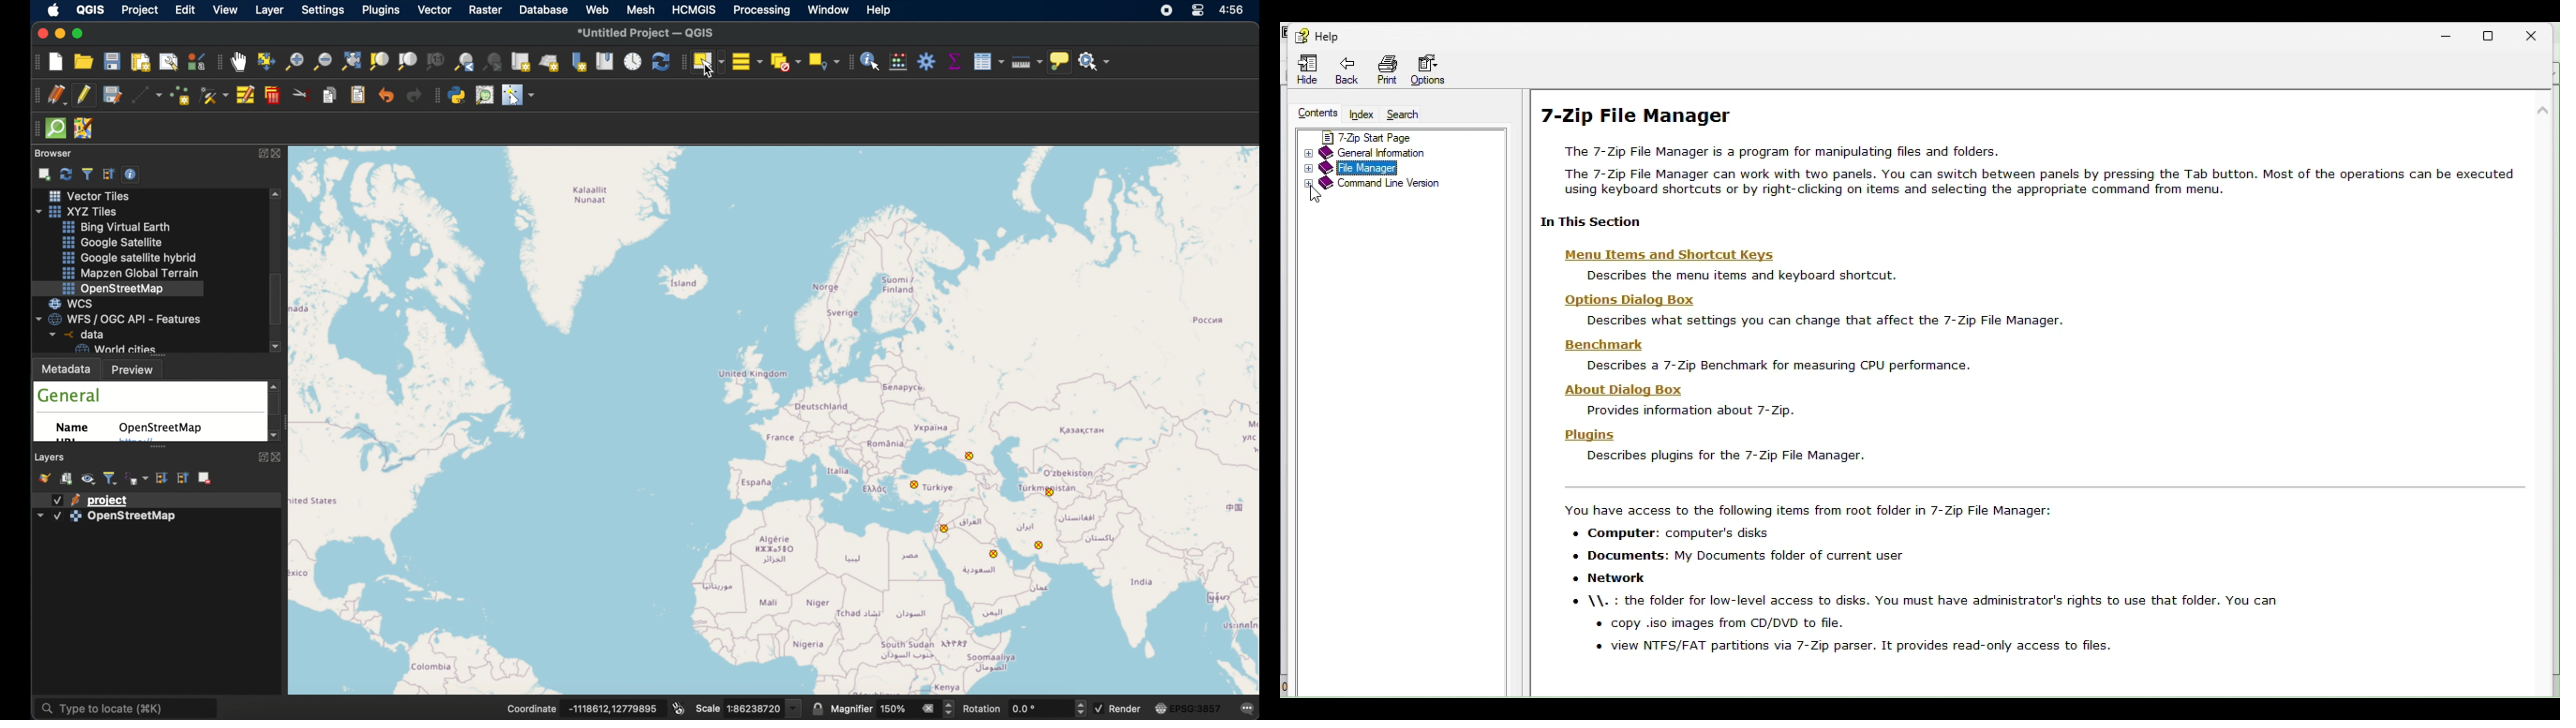 The width and height of the screenshot is (2576, 728). I want to click on current edits, so click(57, 95).